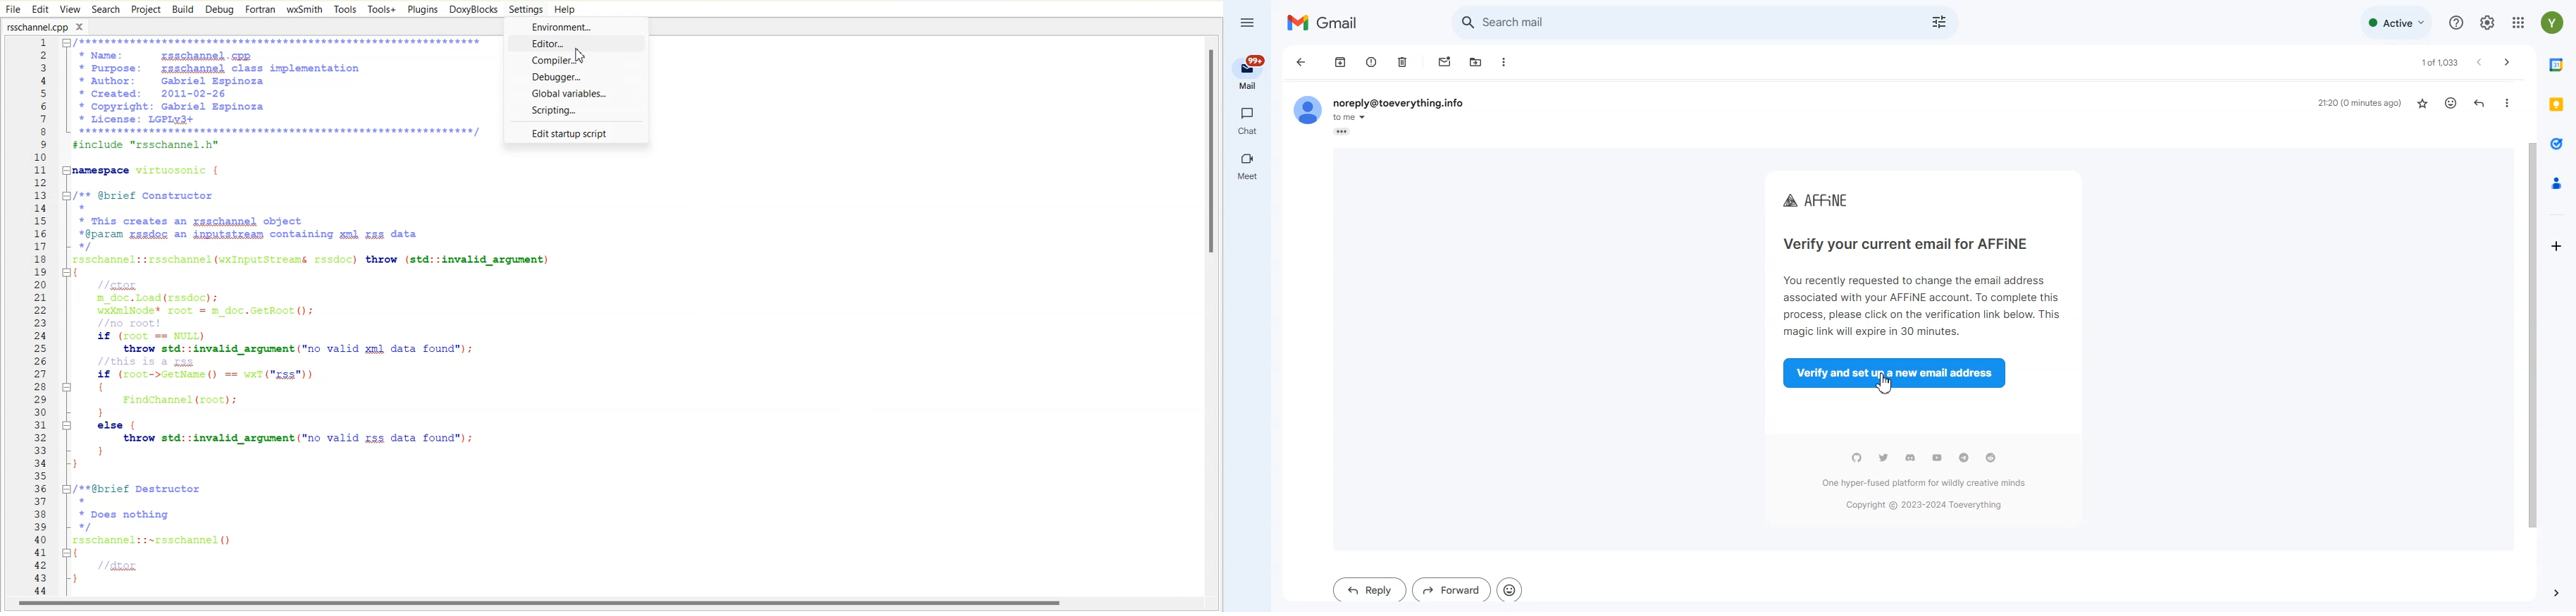 This screenshot has width=2576, height=616. Describe the element at coordinates (31, 317) in the screenshot. I see `Line Number` at that location.